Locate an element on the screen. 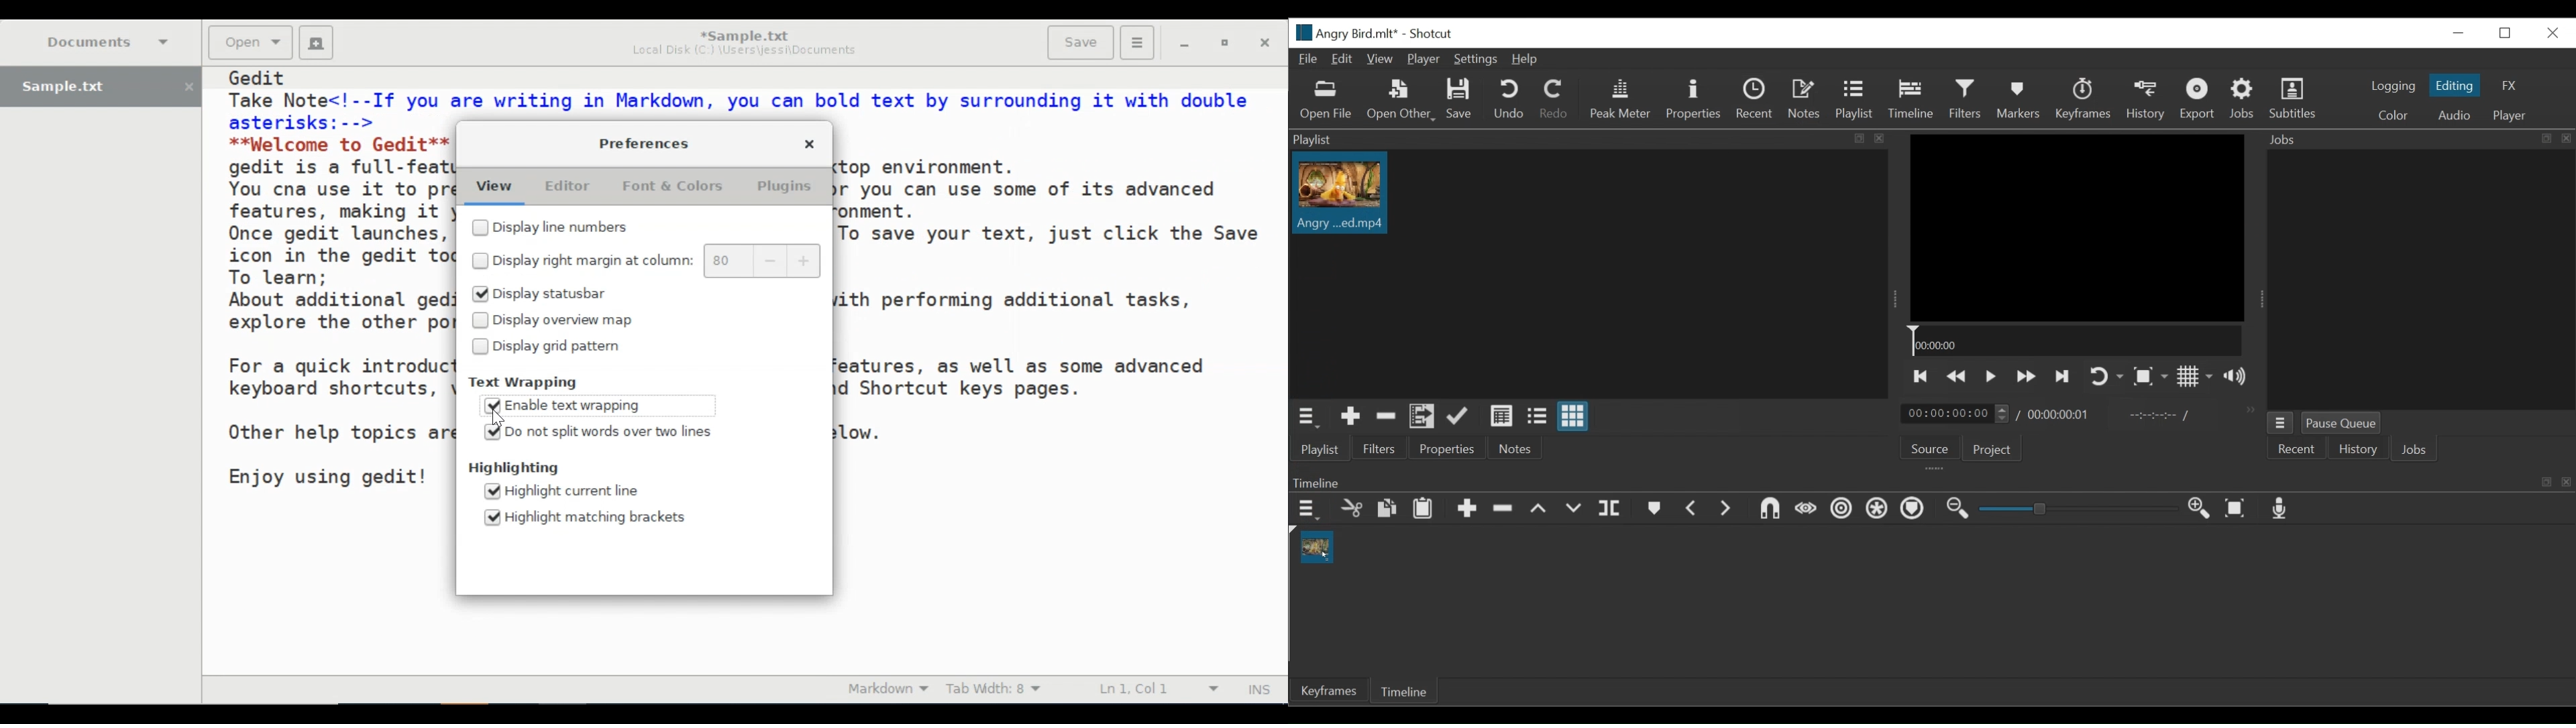  Properties is located at coordinates (1694, 100).